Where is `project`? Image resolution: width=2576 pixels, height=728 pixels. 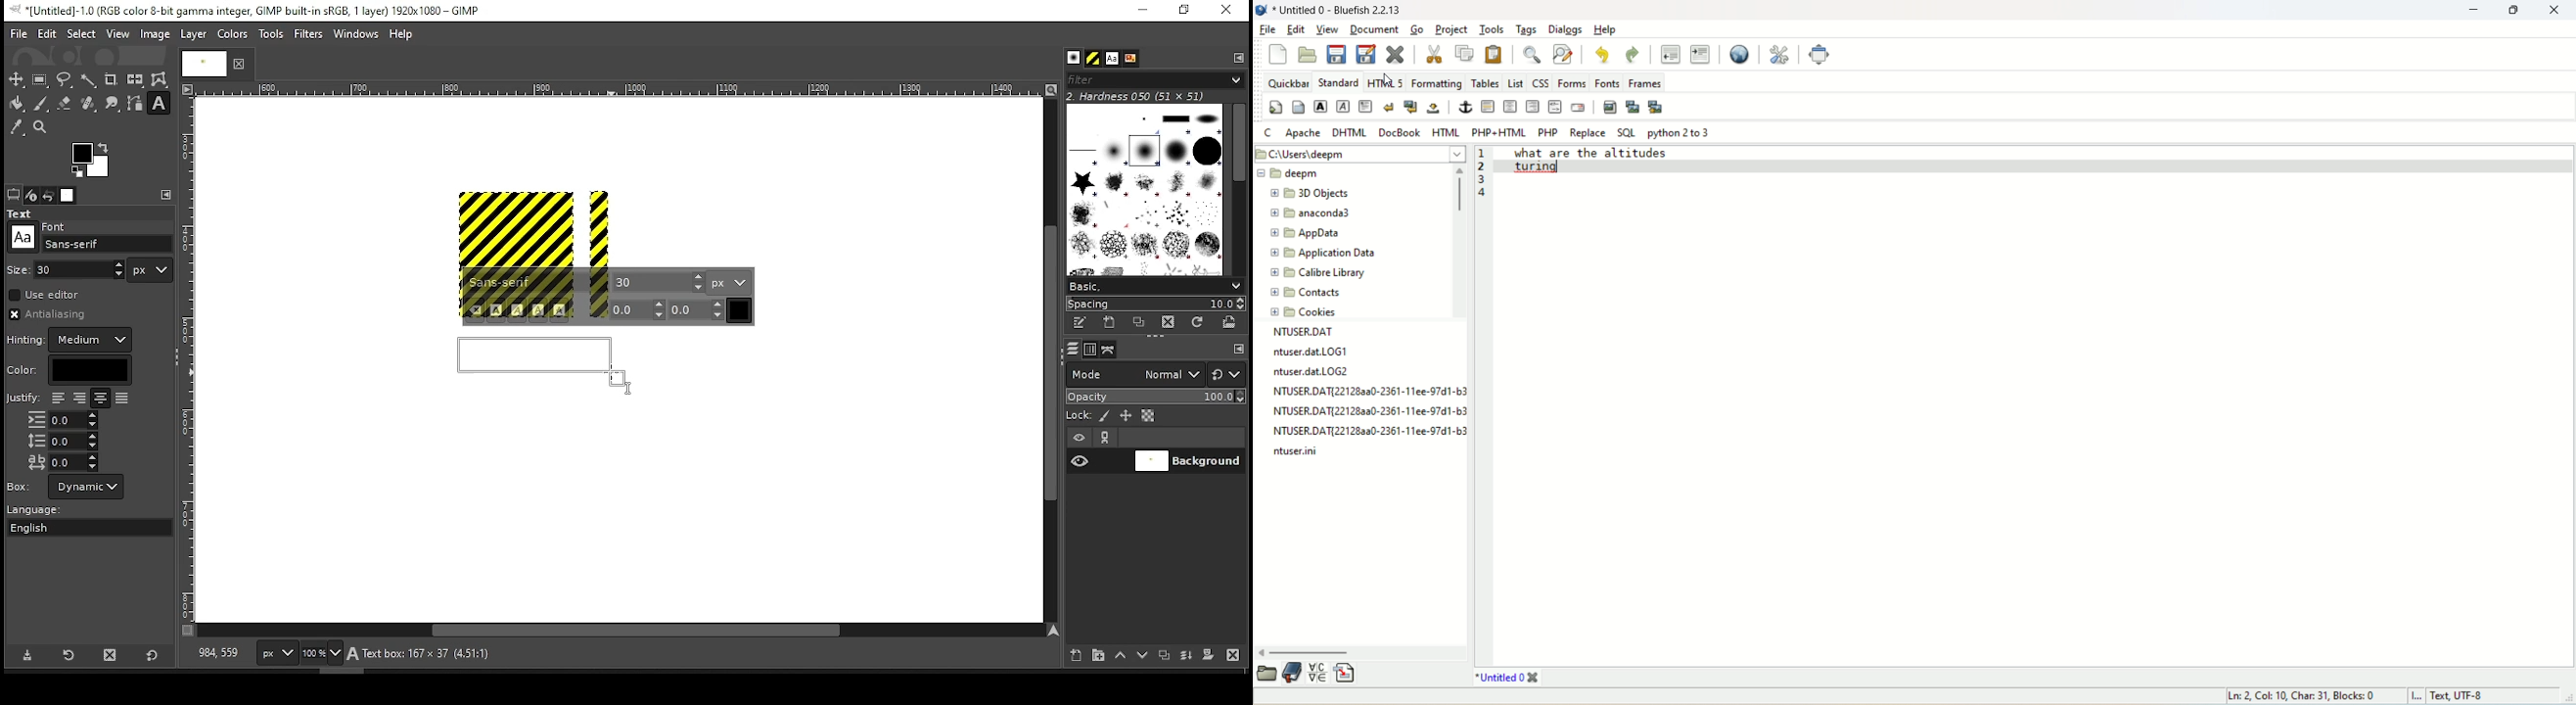
project is located at coordinates (1450, 28).